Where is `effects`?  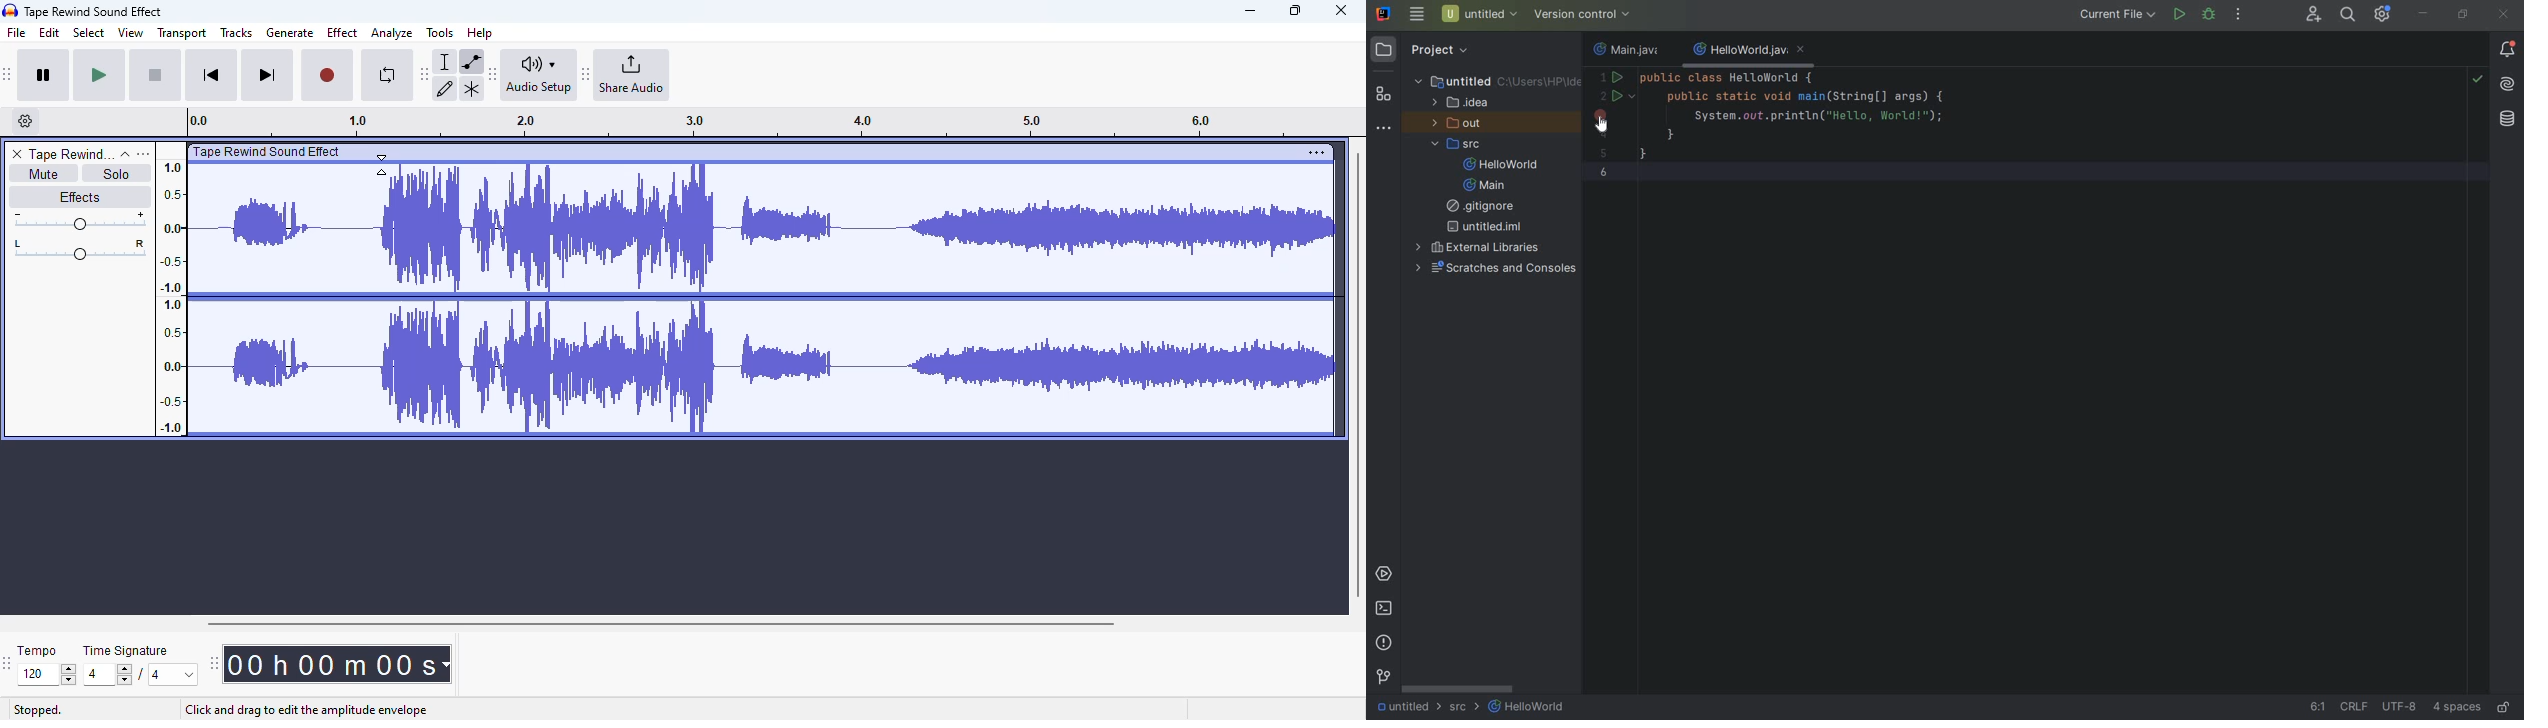 effects is located at coordinates (79, 196).